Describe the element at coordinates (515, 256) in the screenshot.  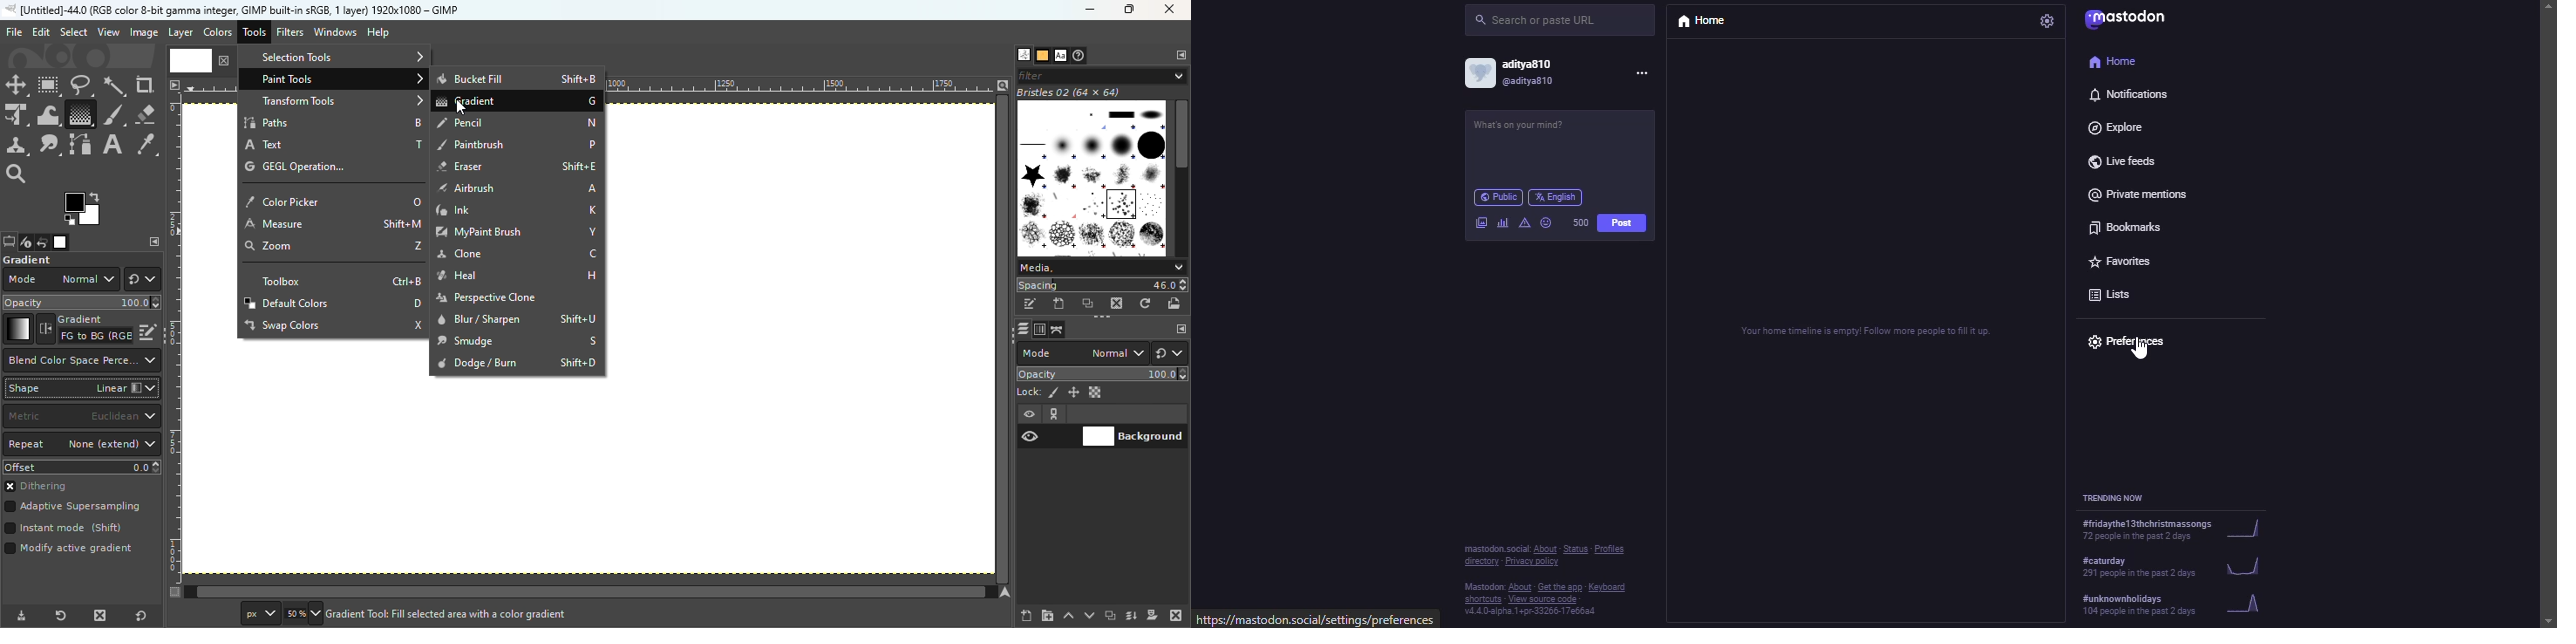
I see `Clone` at that location.